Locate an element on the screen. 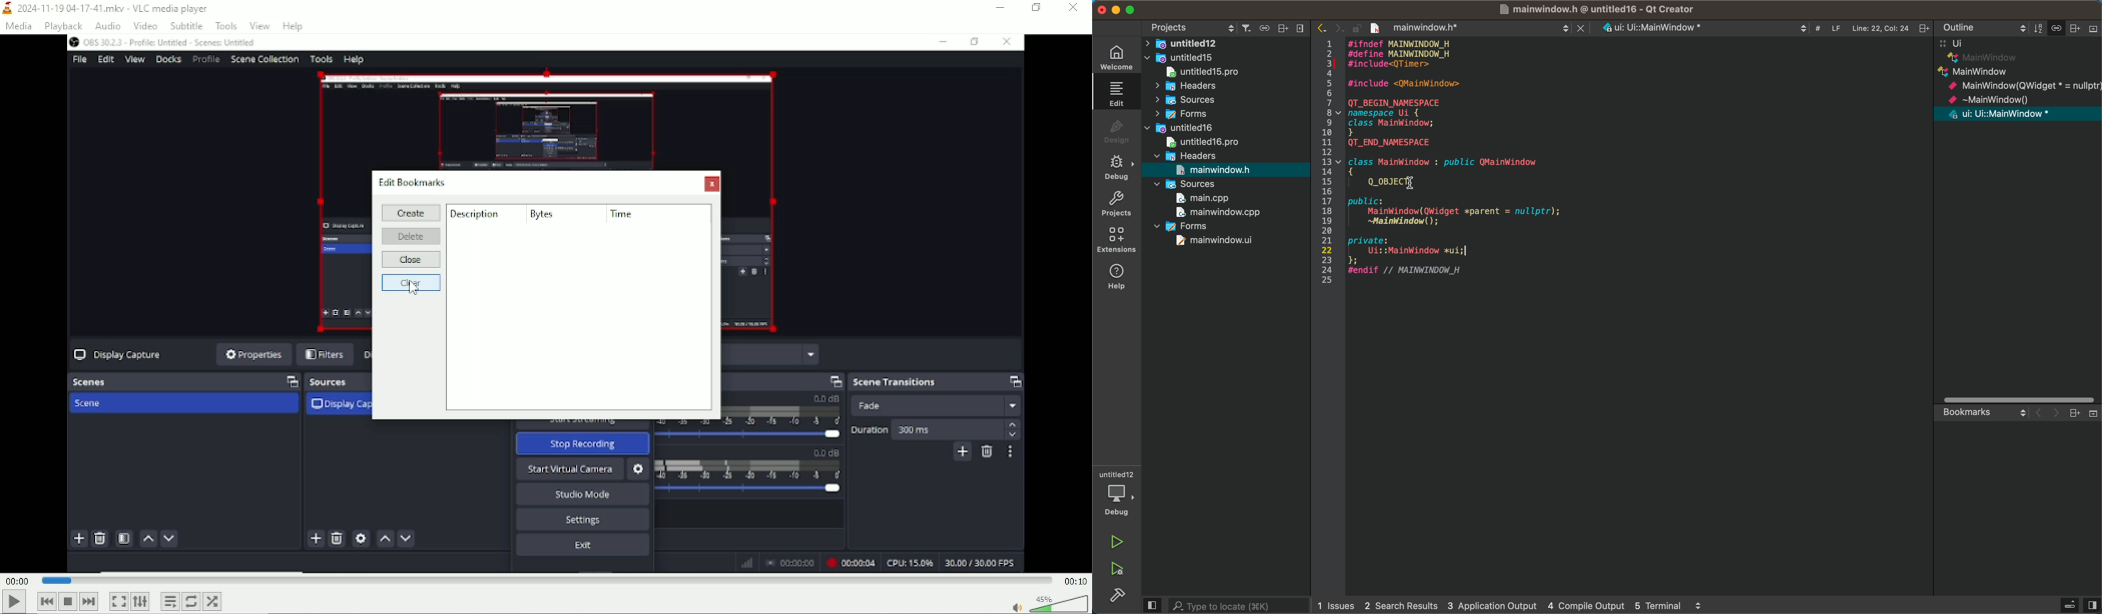  Video is located at coordinates (546, 498).